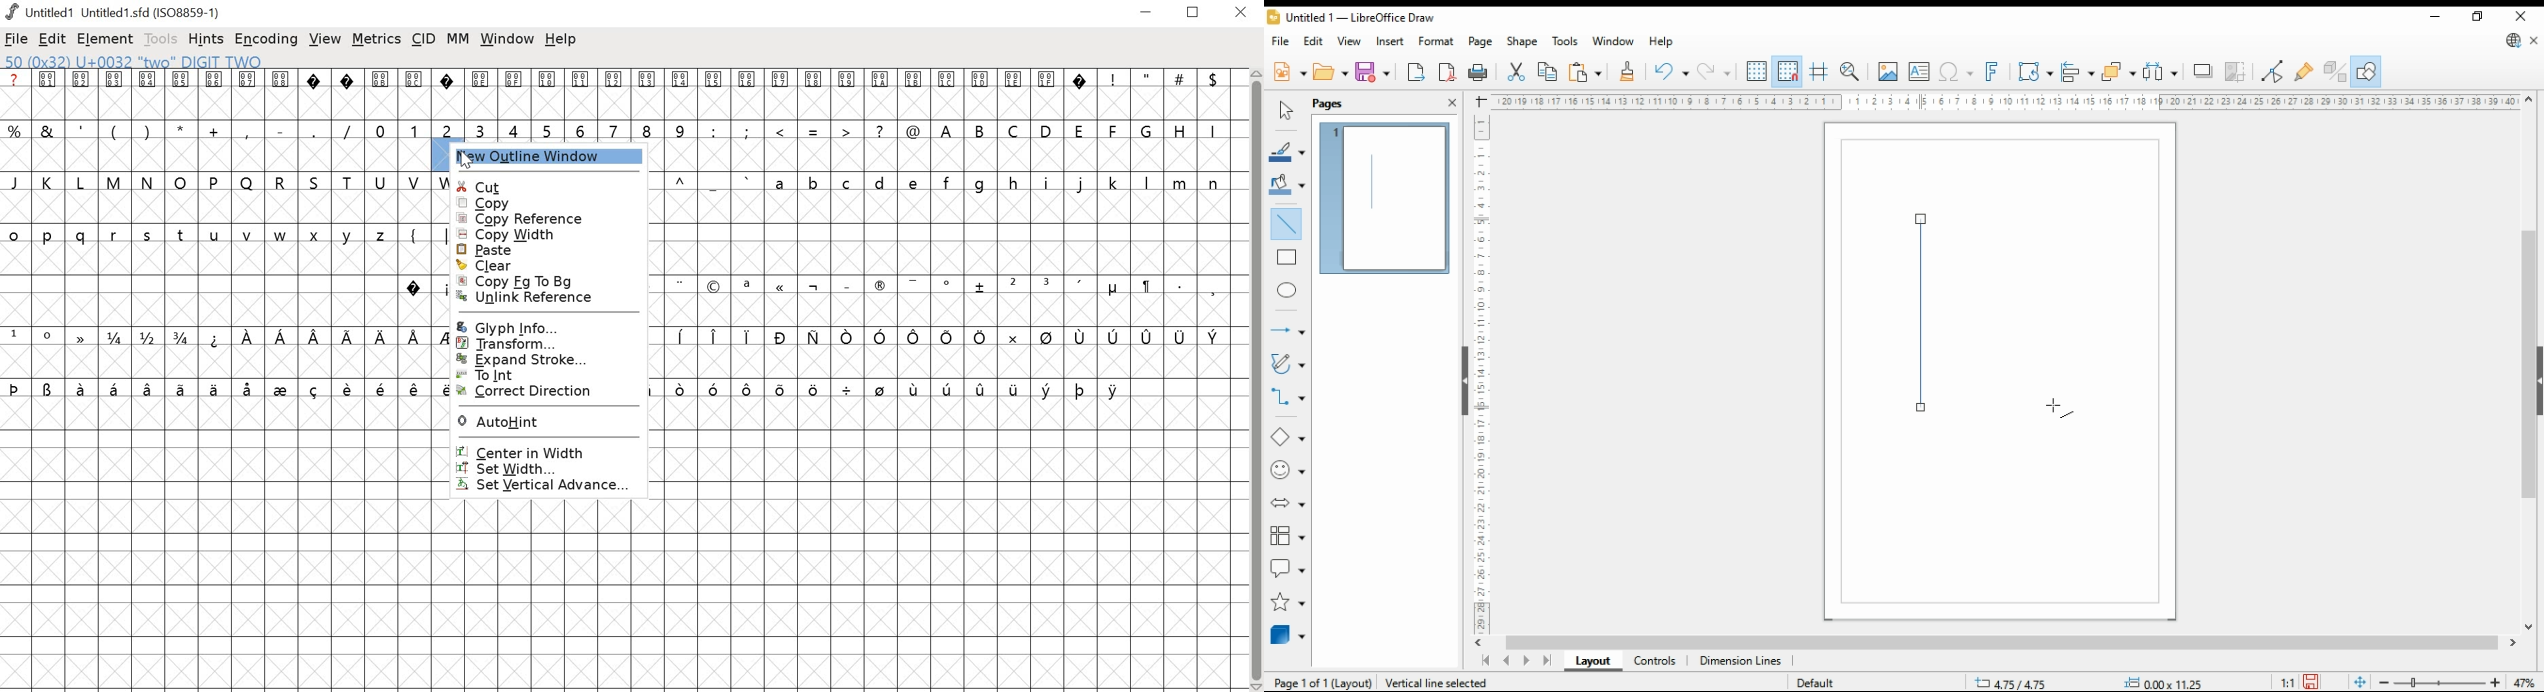 Image resolution: width=2548 pixels, height=700 pixels. Describe the element at coordinates (2035, 72) in the screenshot. I see `transformations` at that location.